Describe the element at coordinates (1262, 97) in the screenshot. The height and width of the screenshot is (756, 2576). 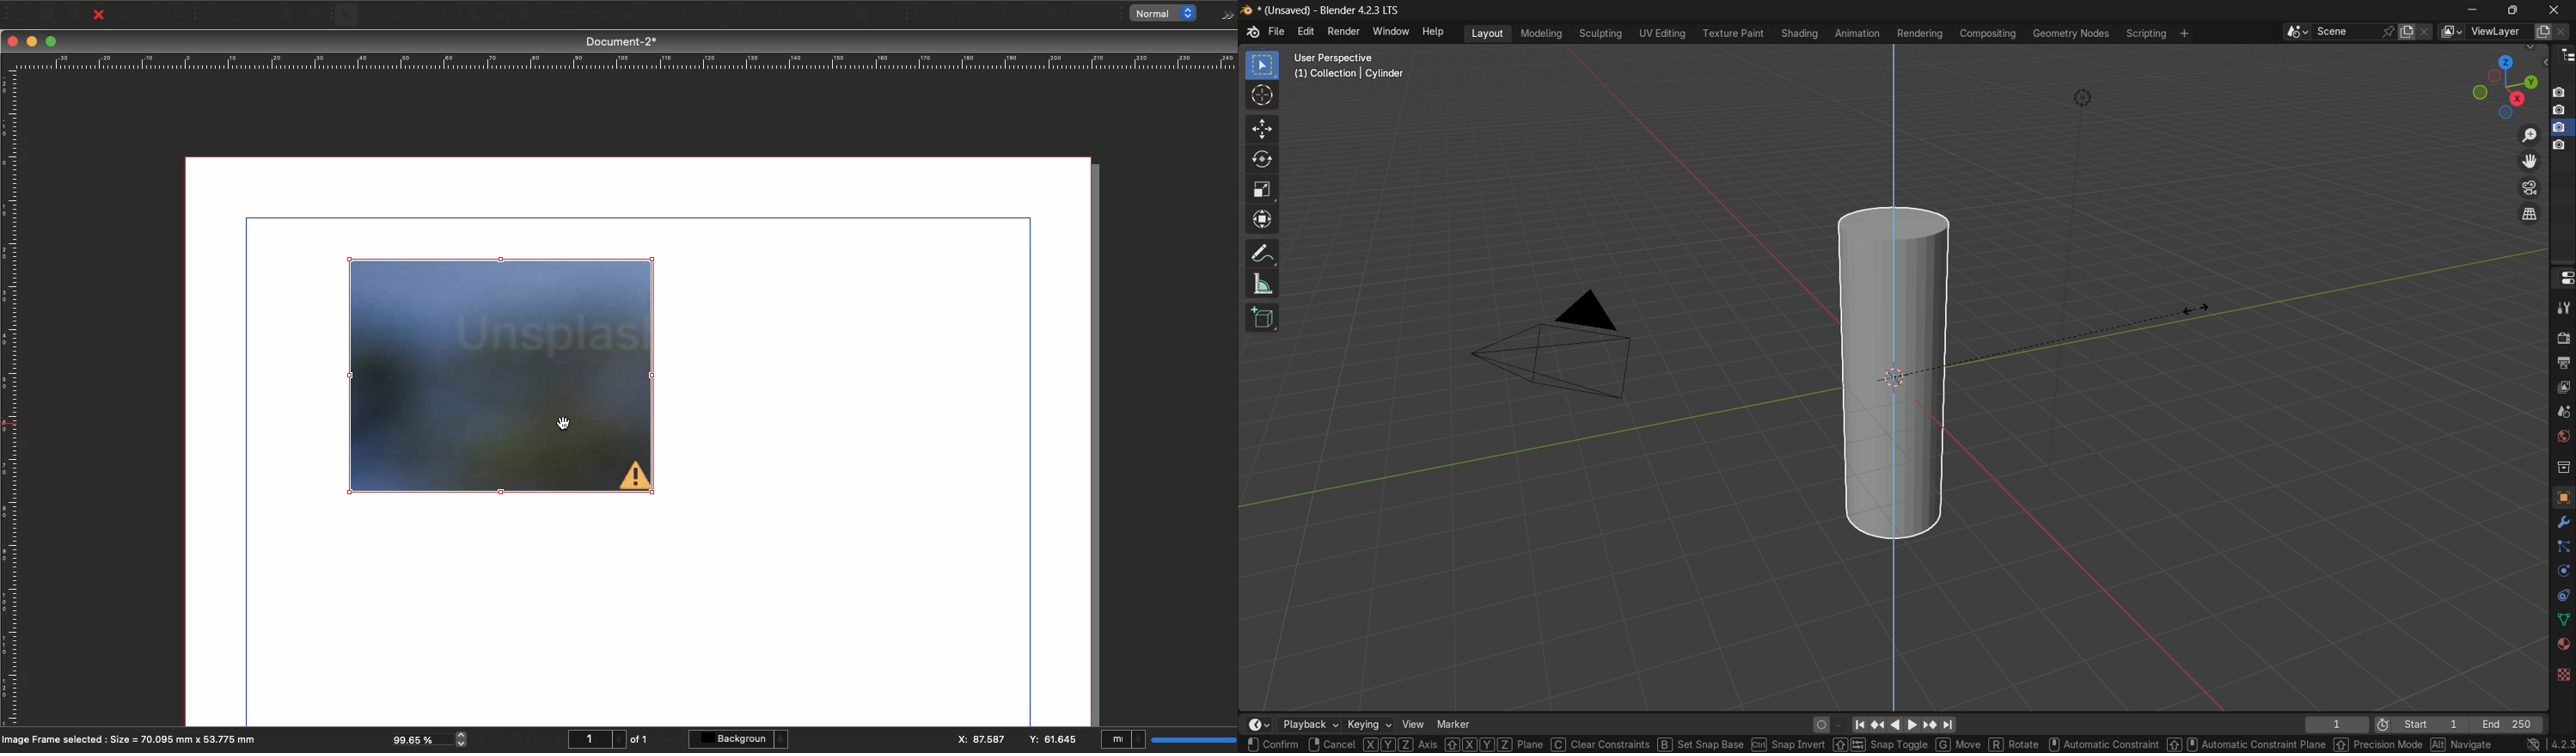
I see `cursor` at that location.